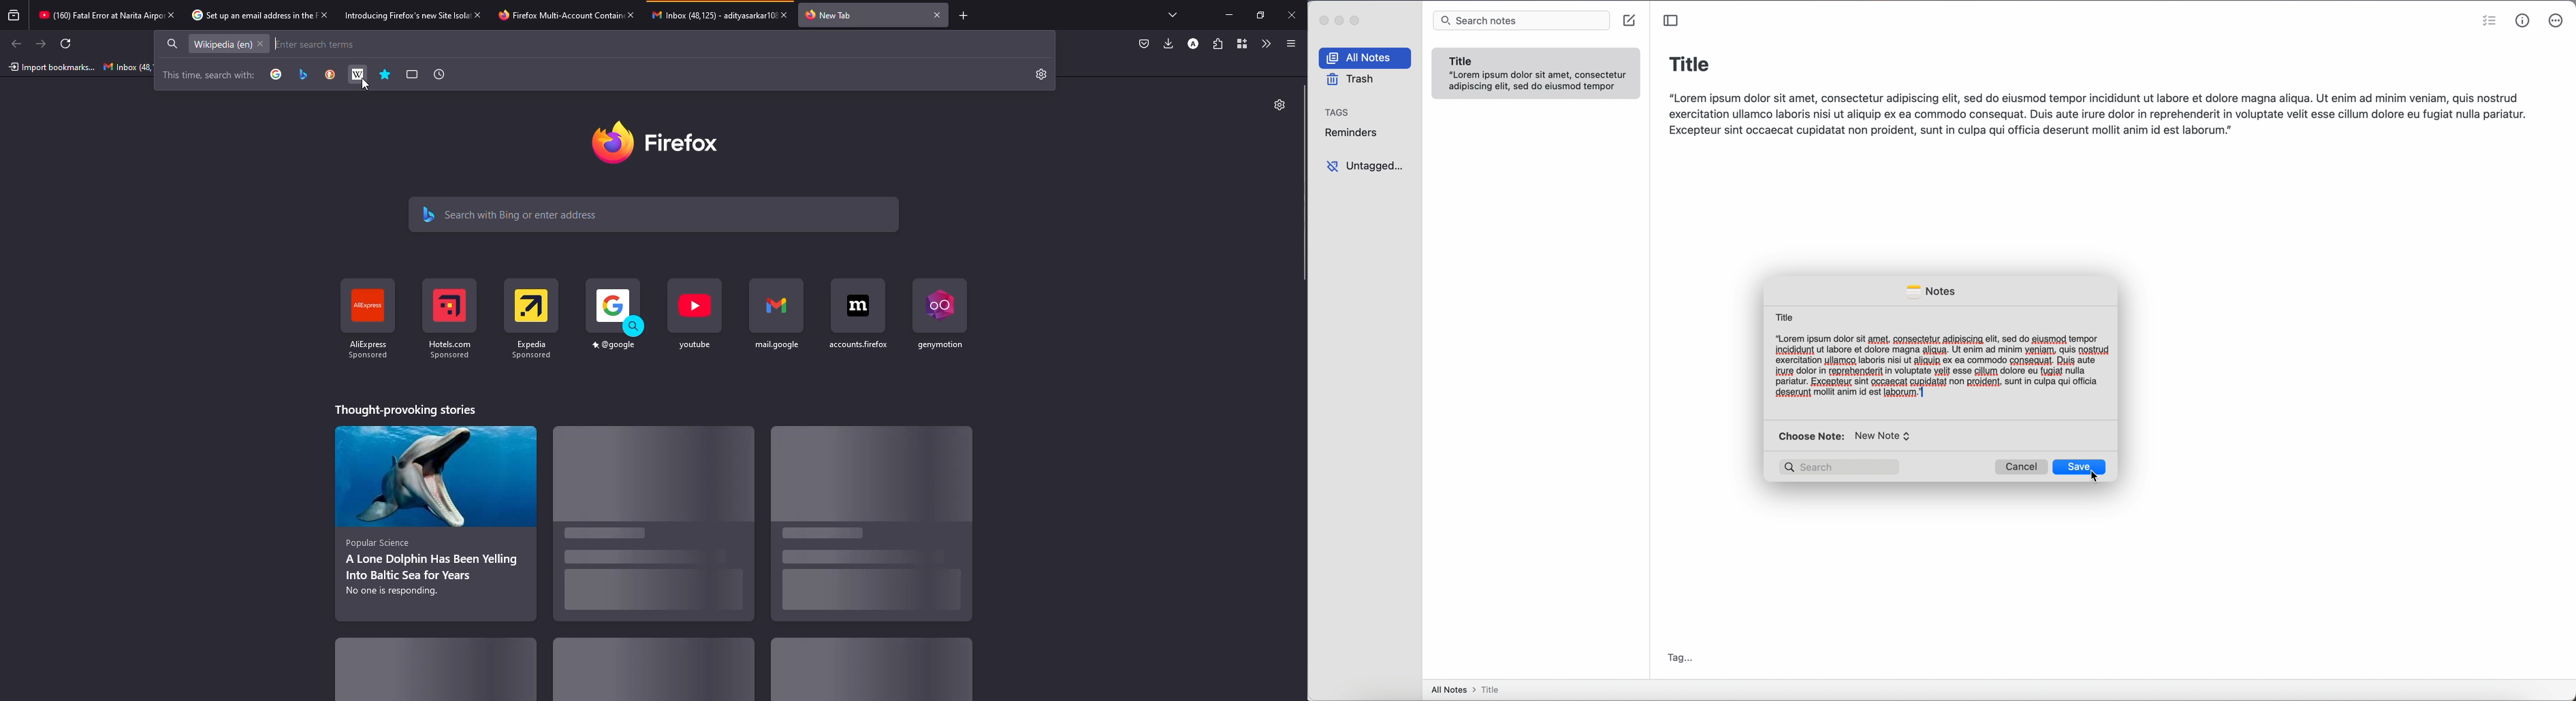 This screenshot has width=2576, height=728. I want to click on search with, so click(209, 75).